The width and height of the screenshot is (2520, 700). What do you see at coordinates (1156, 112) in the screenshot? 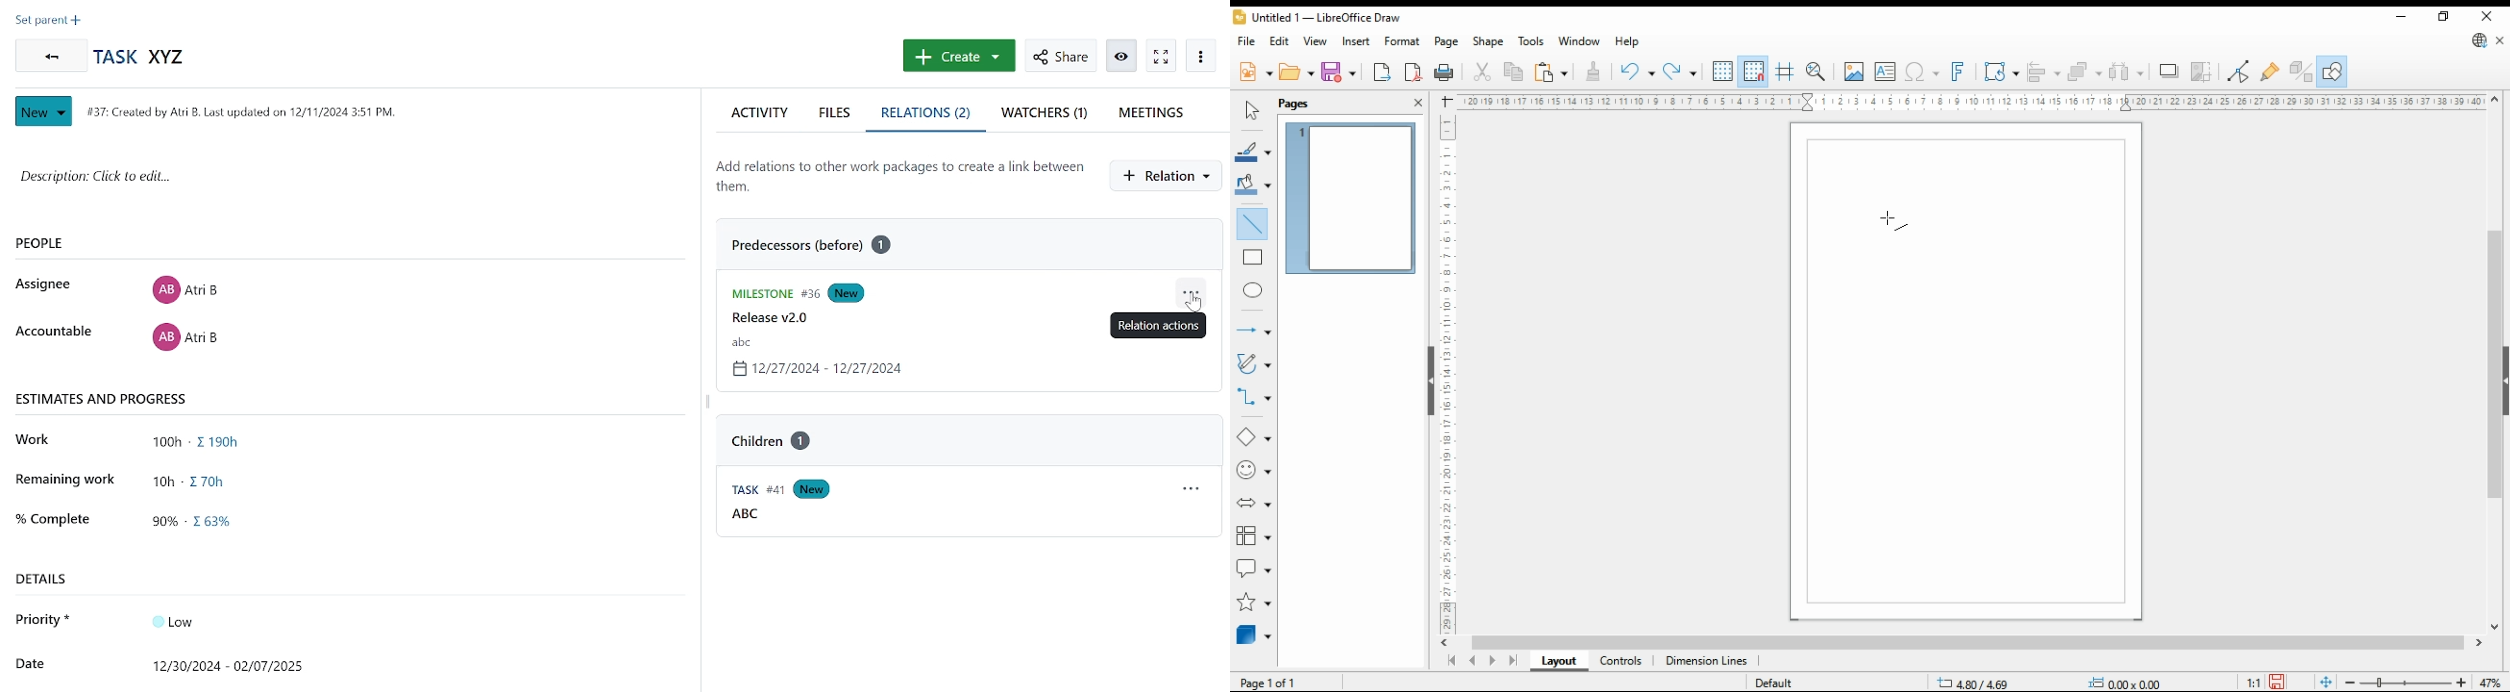
I see `meetings` at bounding box center [1156, 112].